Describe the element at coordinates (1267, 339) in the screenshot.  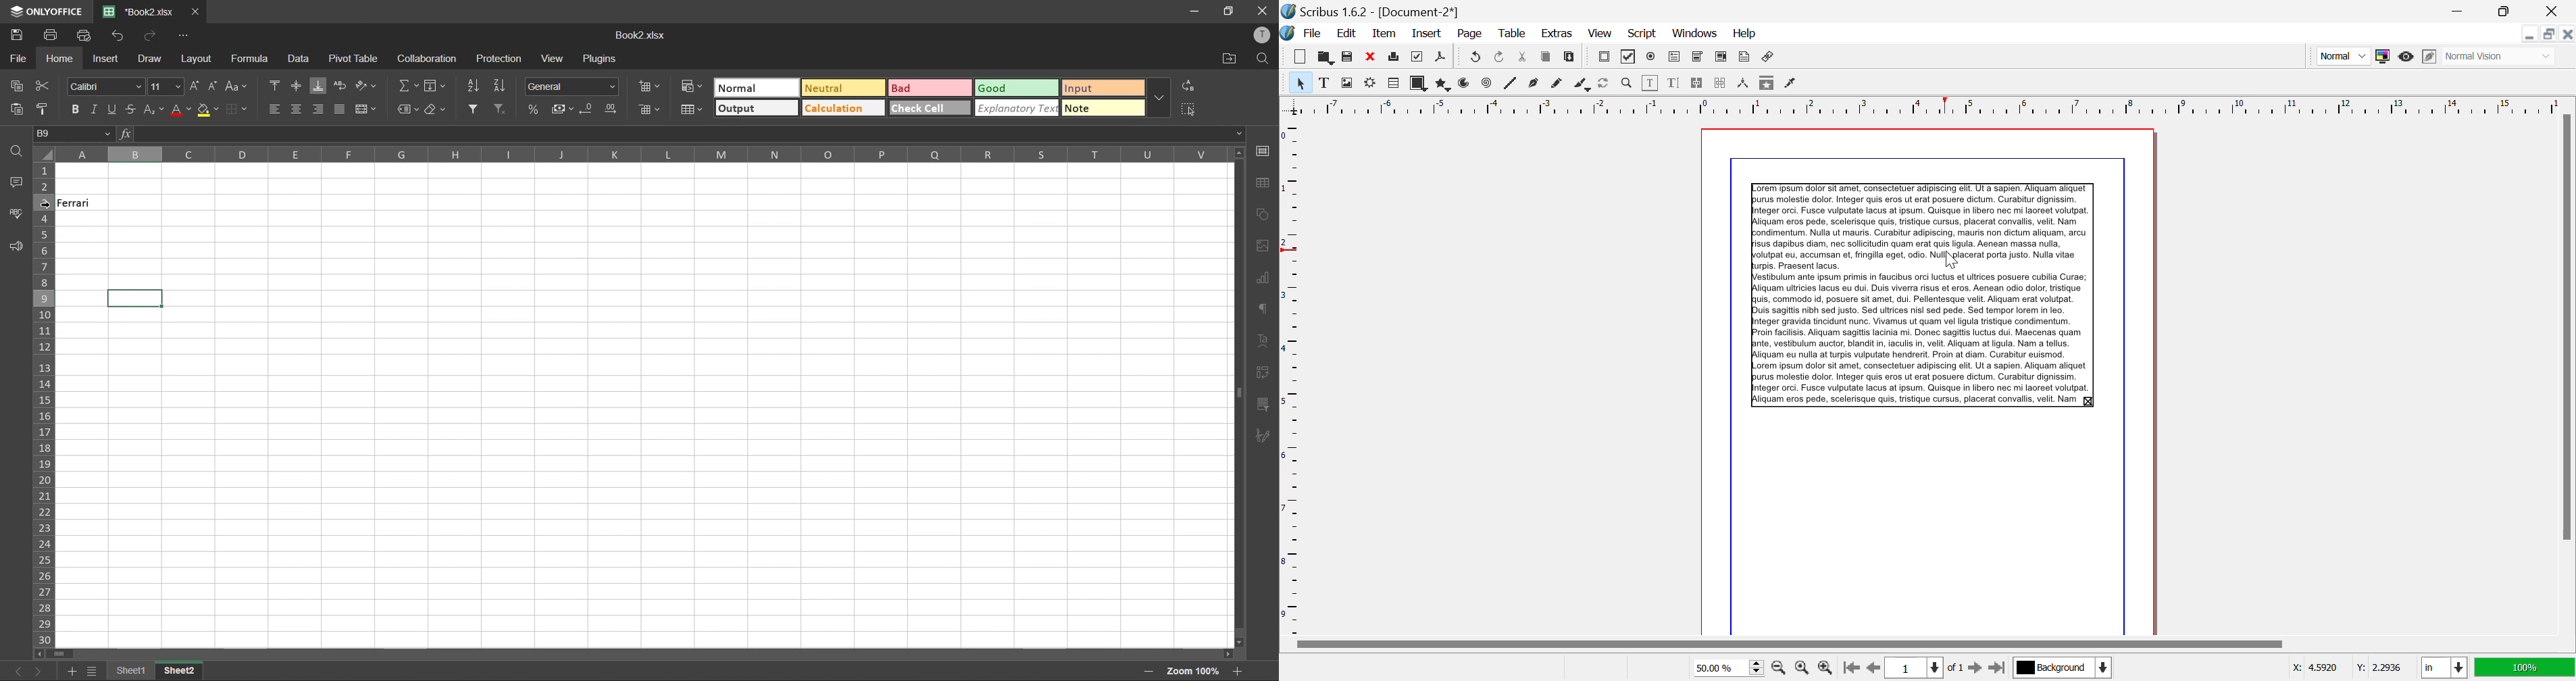
I see `text` at that location.